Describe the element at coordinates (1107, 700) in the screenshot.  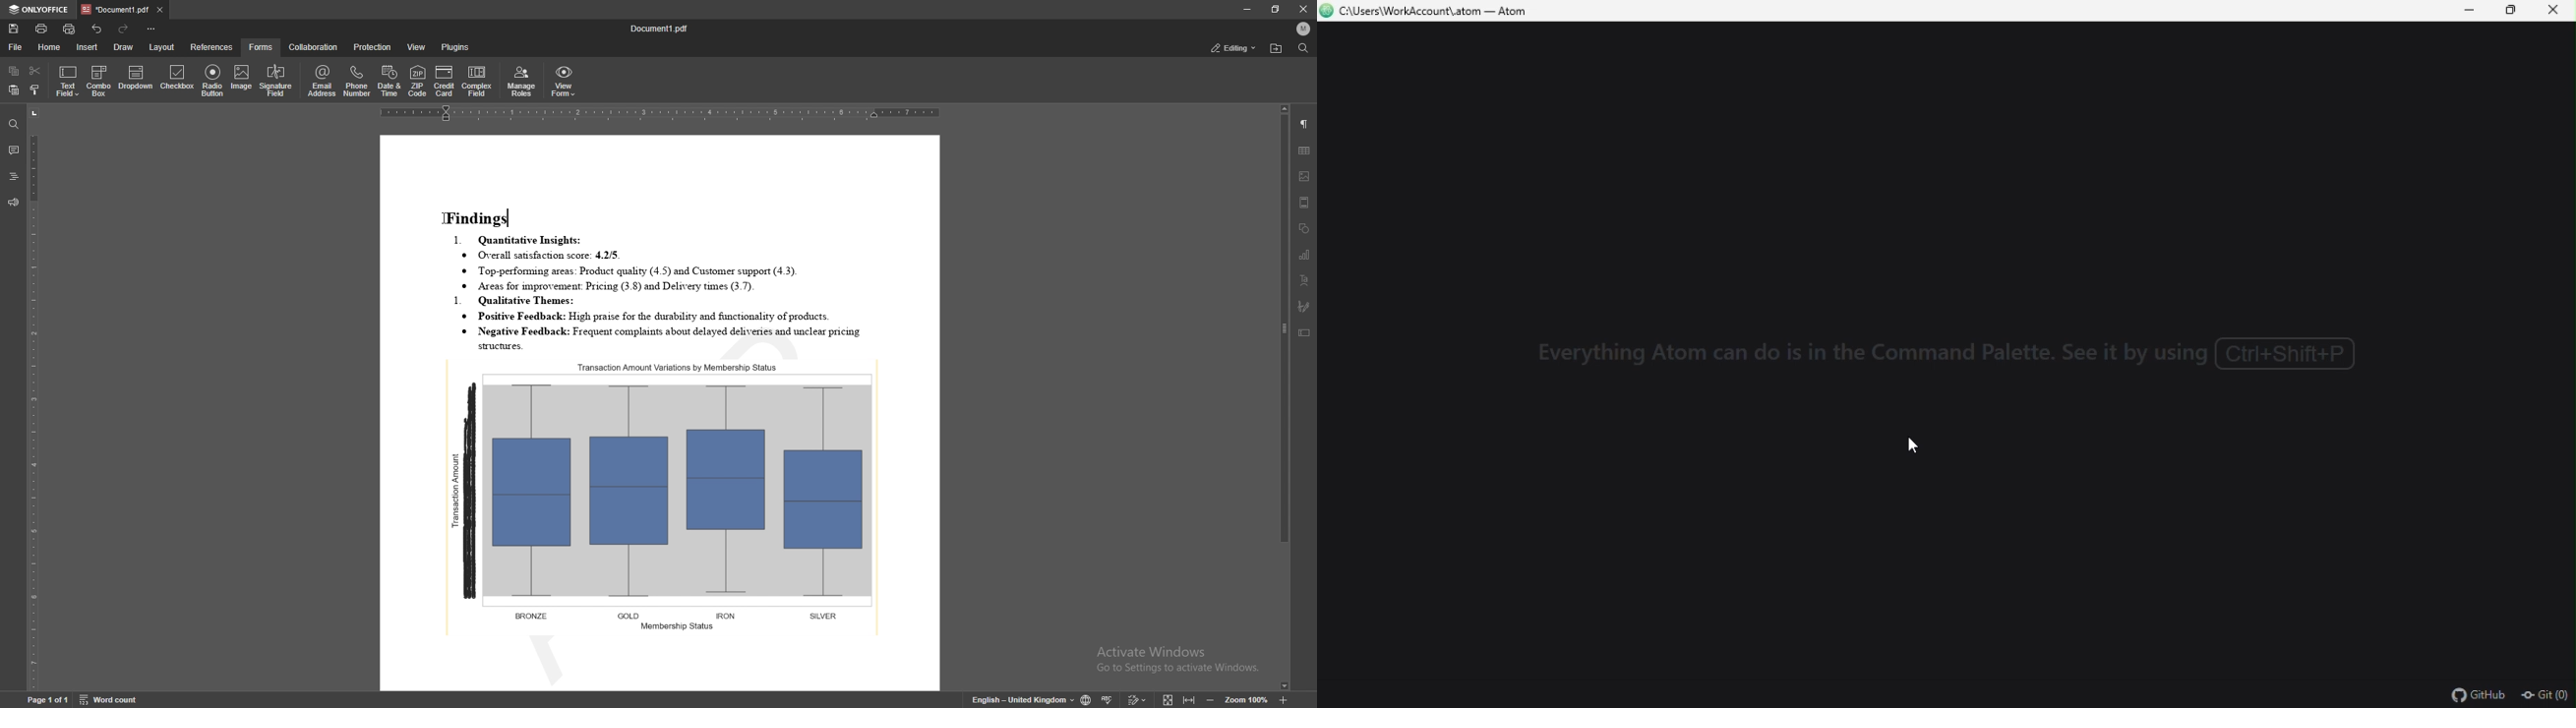
I see `spell check` at that location.